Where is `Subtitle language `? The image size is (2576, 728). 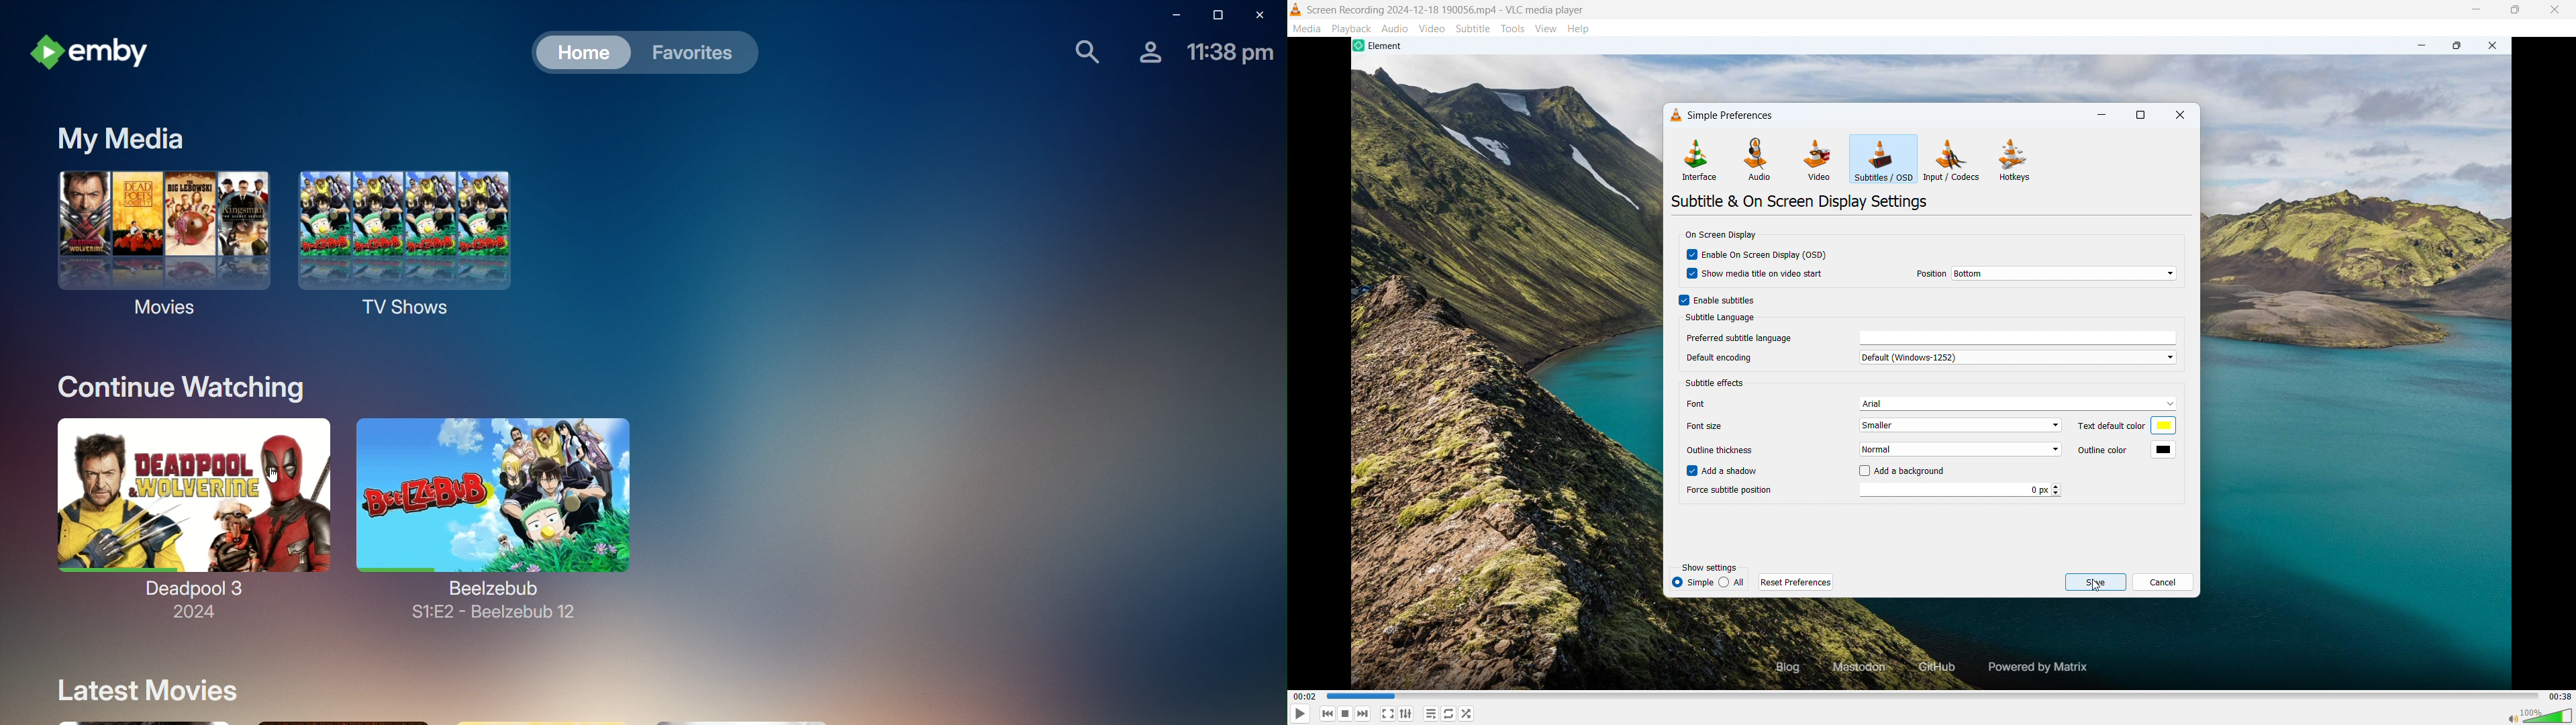
Subtitle language  is located at coordinates (1718, 318).